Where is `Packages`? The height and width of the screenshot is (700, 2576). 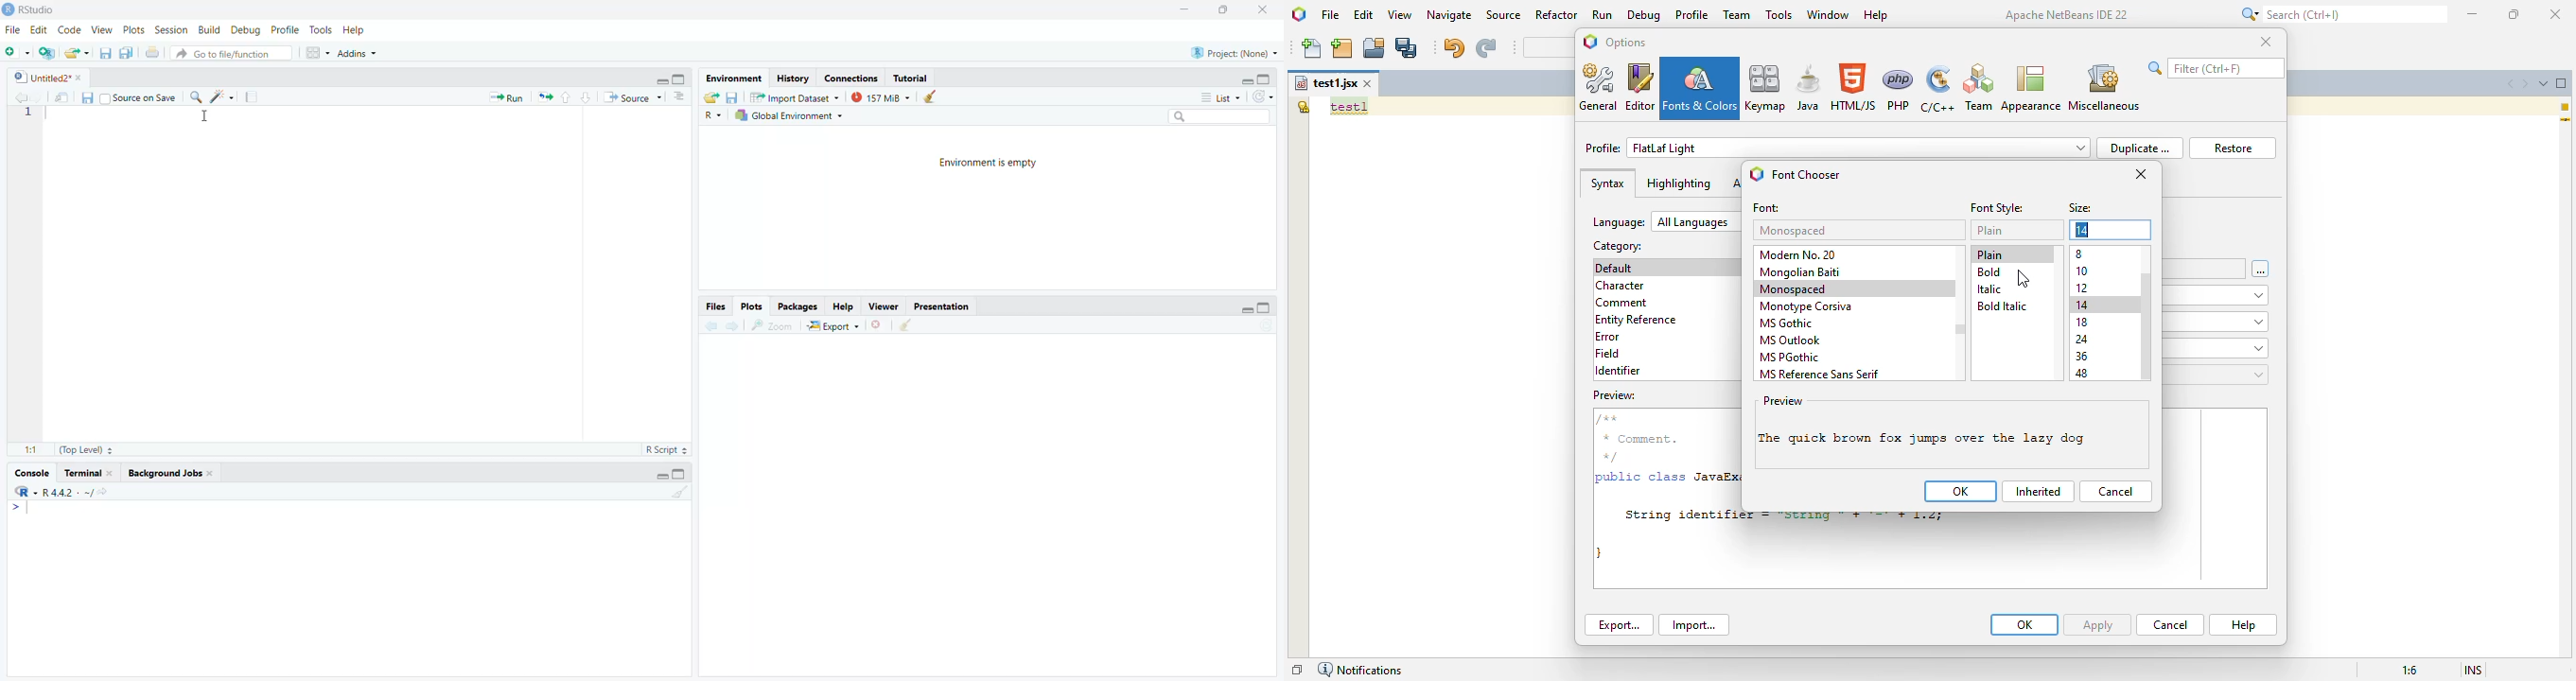
Packages is located at coordinates (800, 306).